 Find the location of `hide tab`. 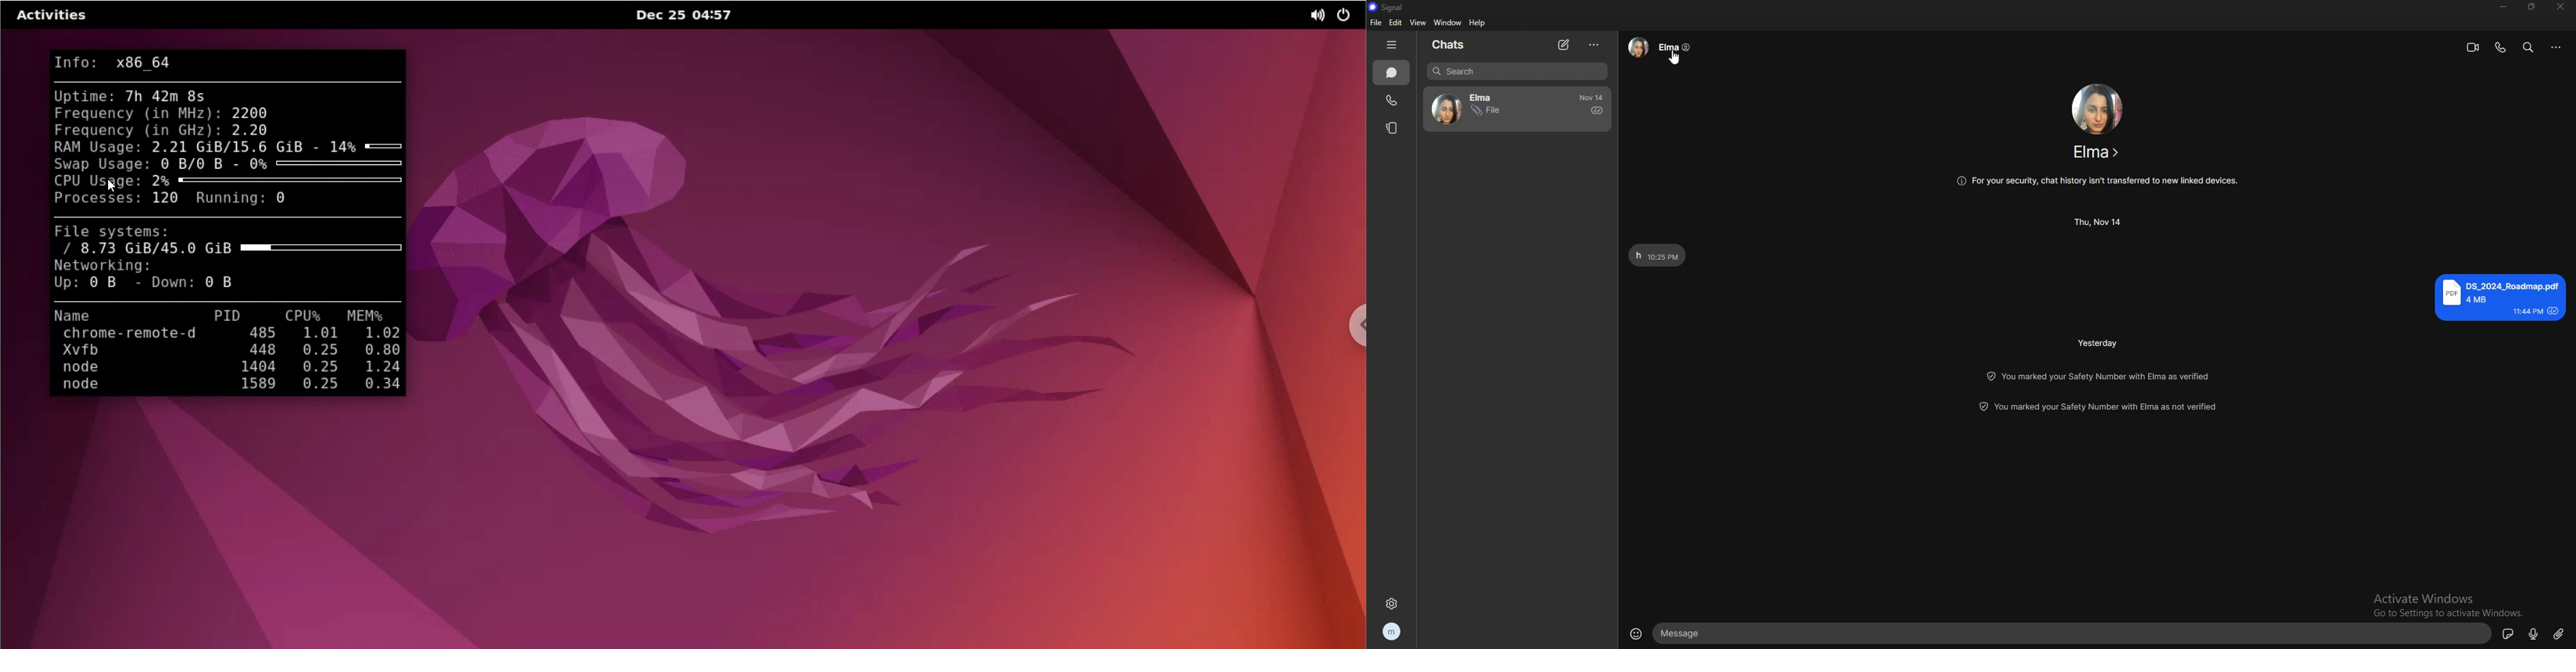

hide tab is located at coordinates (1393, 45).